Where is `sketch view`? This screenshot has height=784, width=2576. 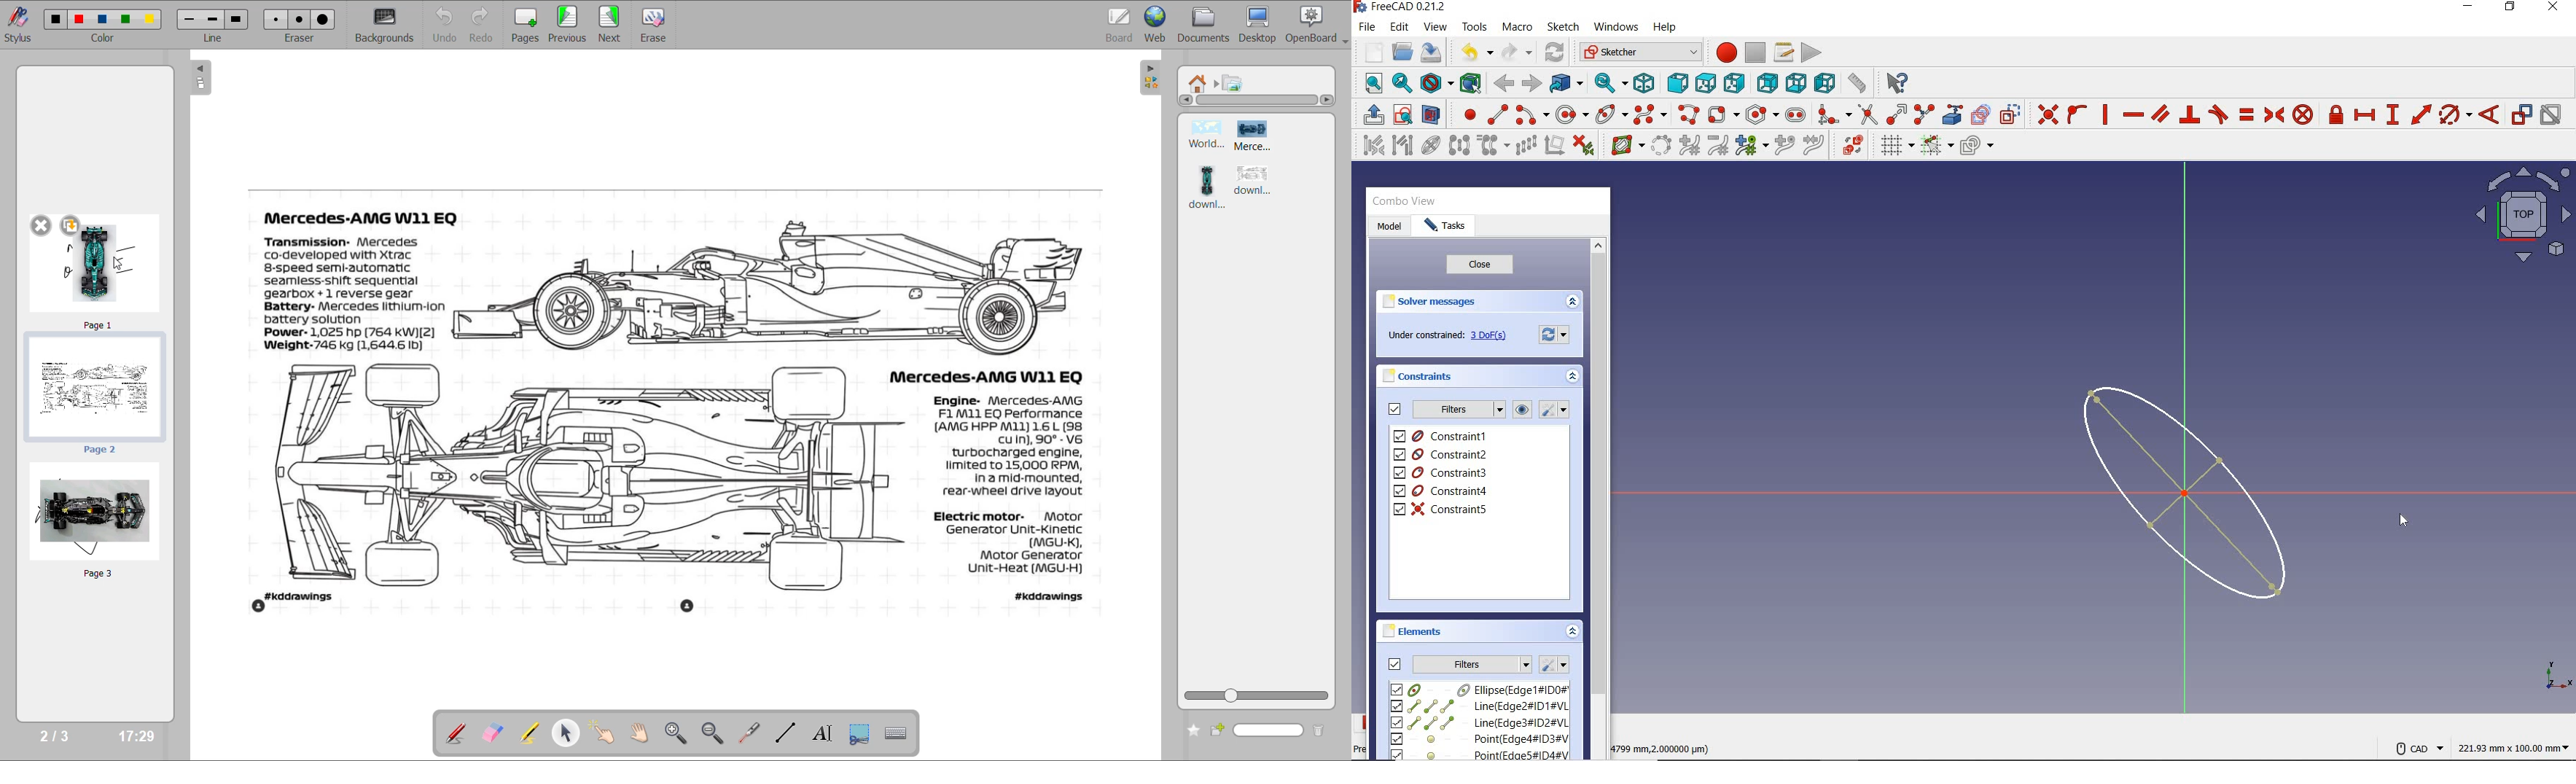
sketch view is located at coordinates (2521, 214).